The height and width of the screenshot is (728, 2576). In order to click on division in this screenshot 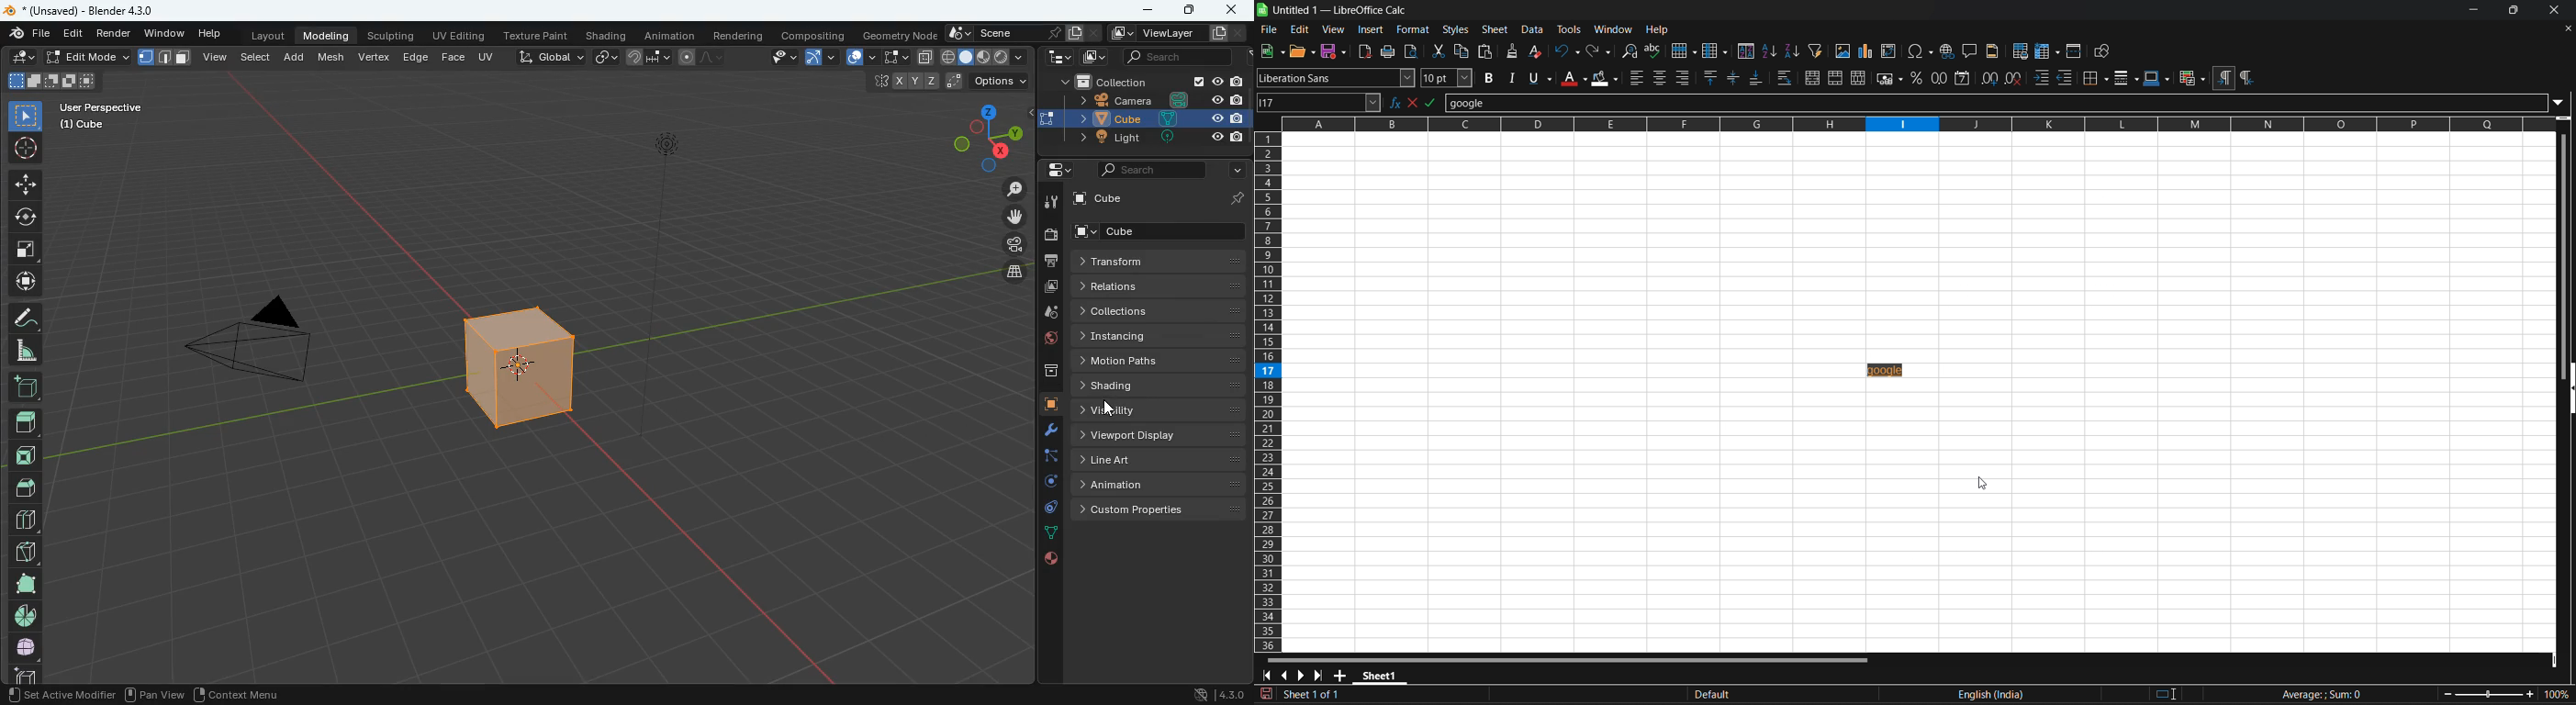, I will do `click(26, 520)`.